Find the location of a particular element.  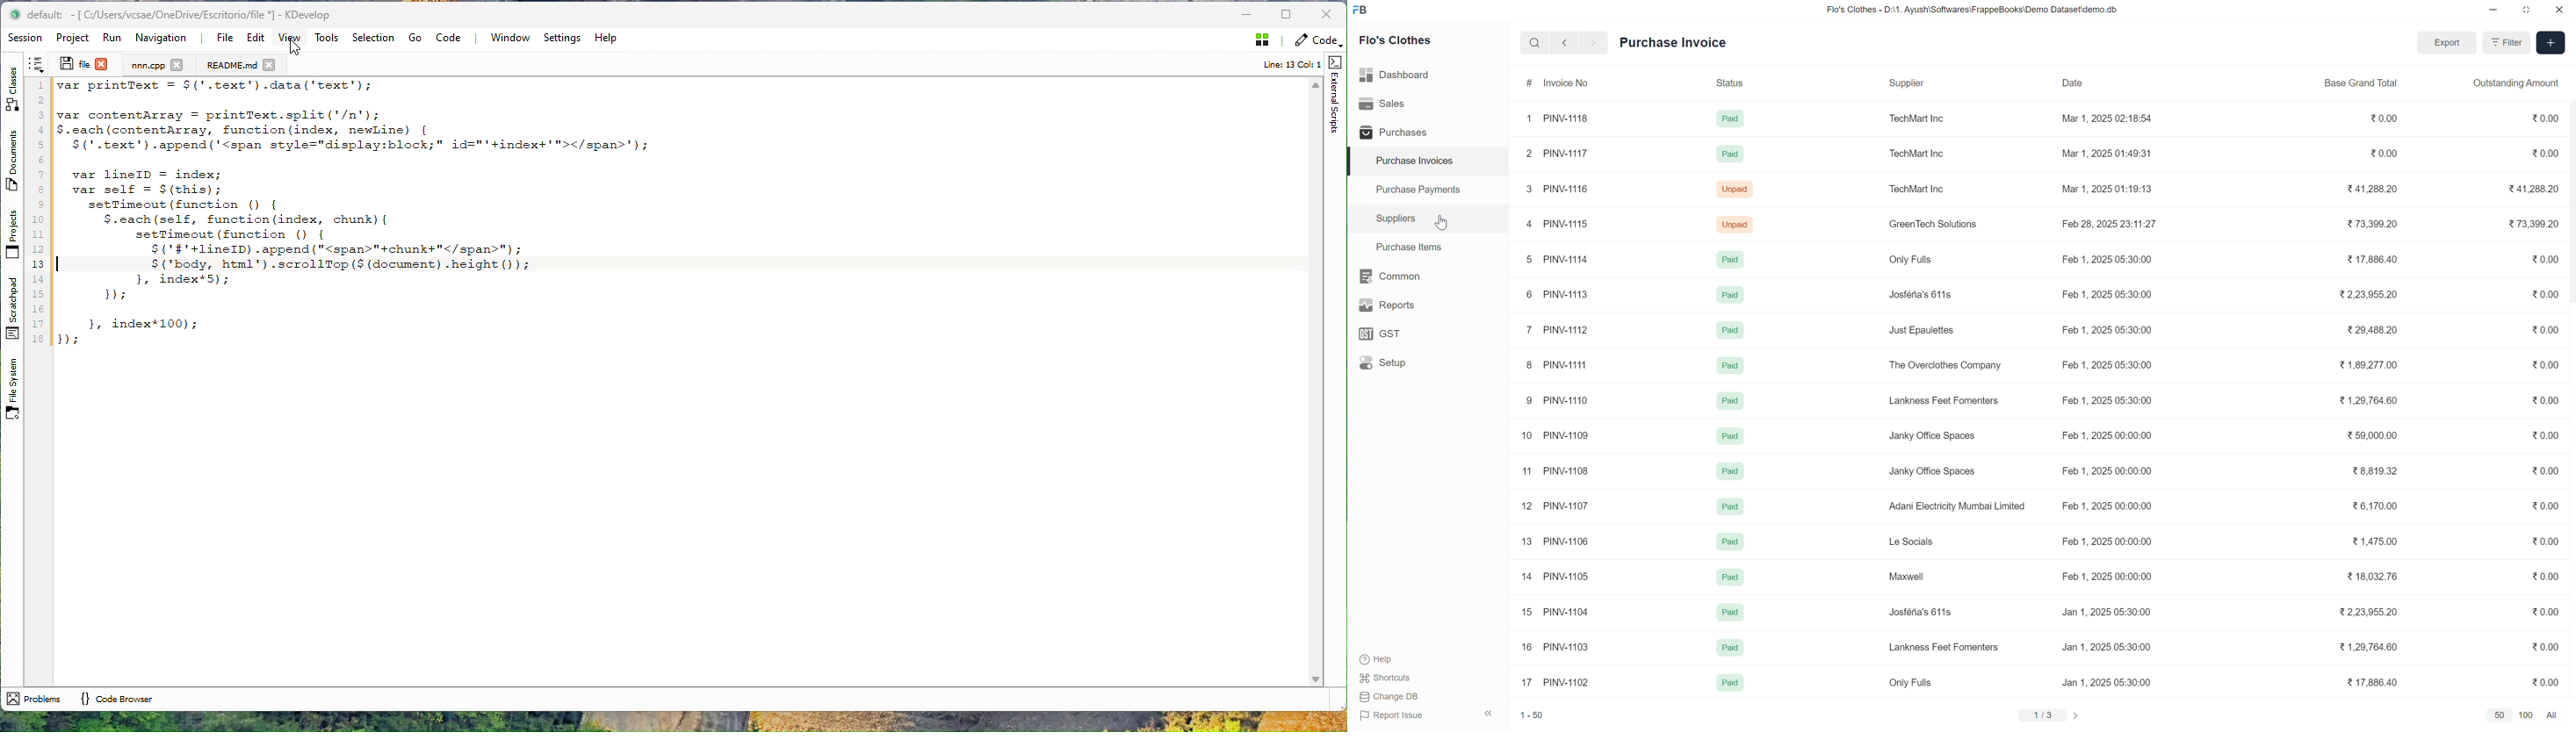

317,886.40 is located at coordinates (2372, 683).